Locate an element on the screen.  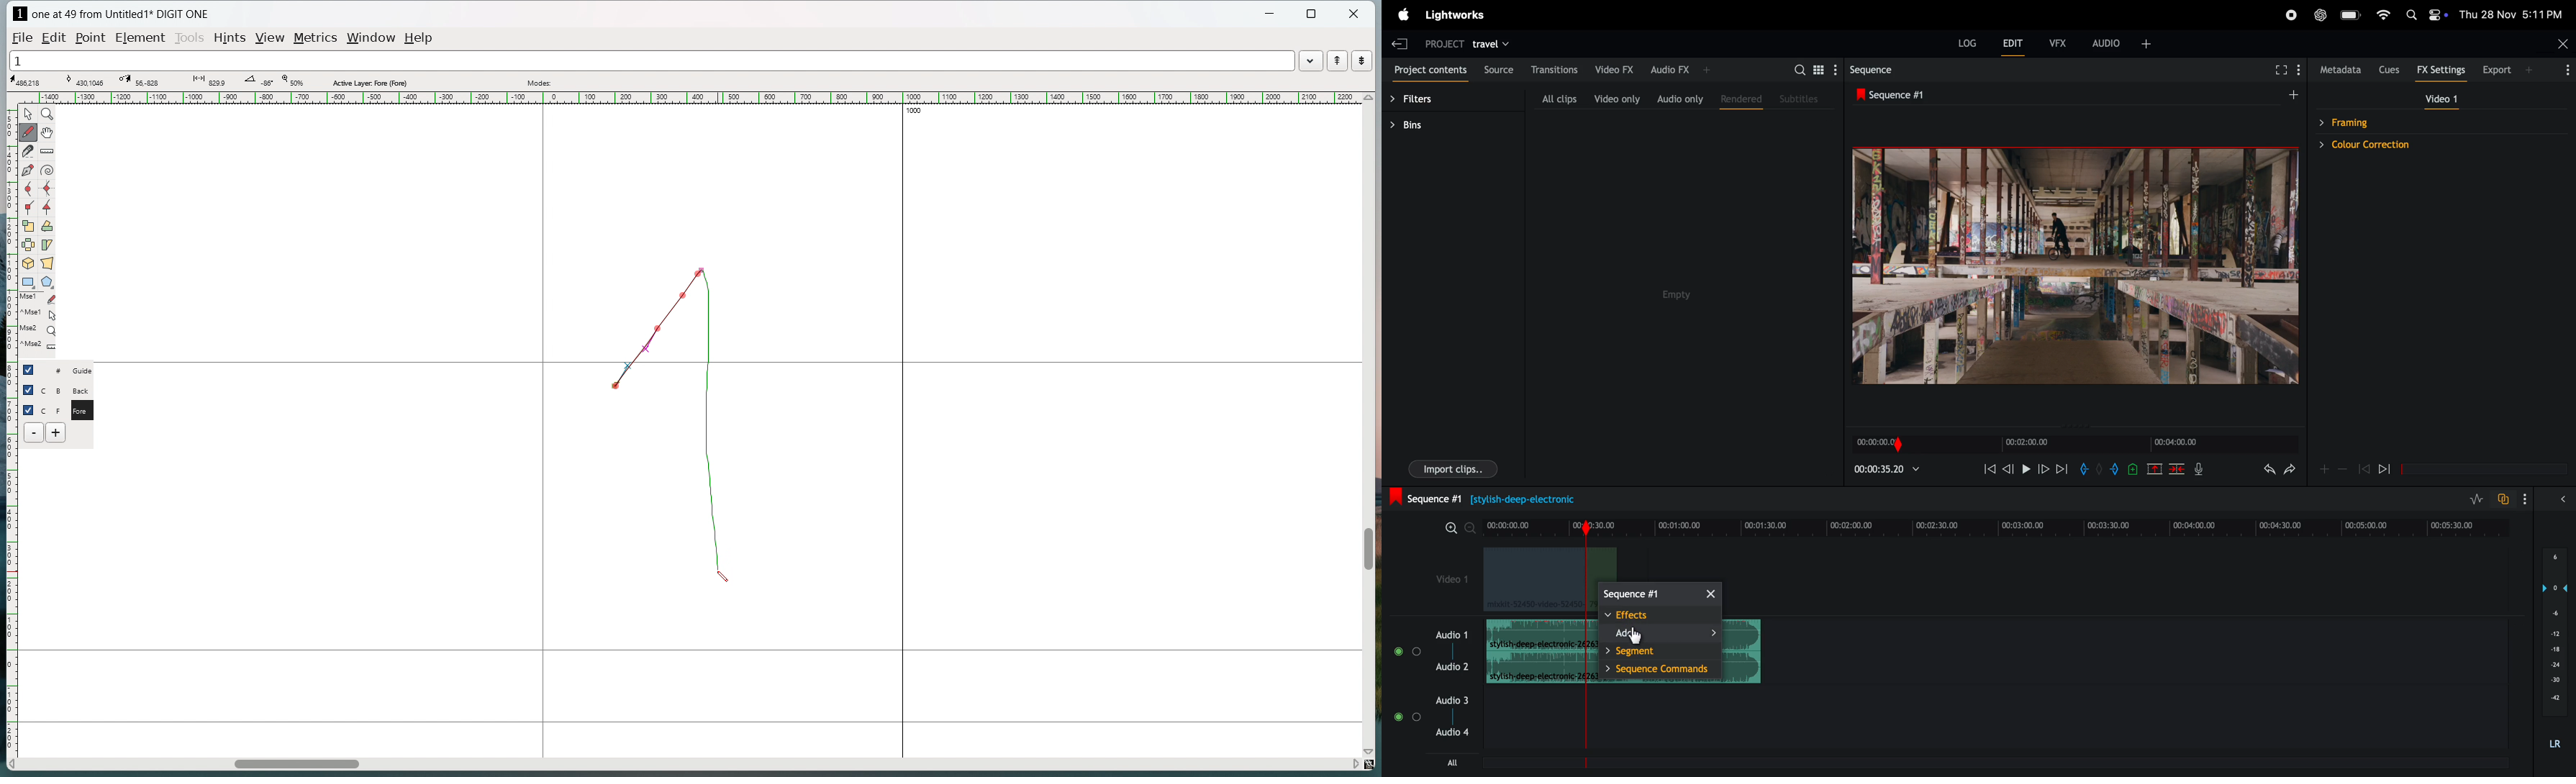
cut splines in two is located at coordinates (29, 151).